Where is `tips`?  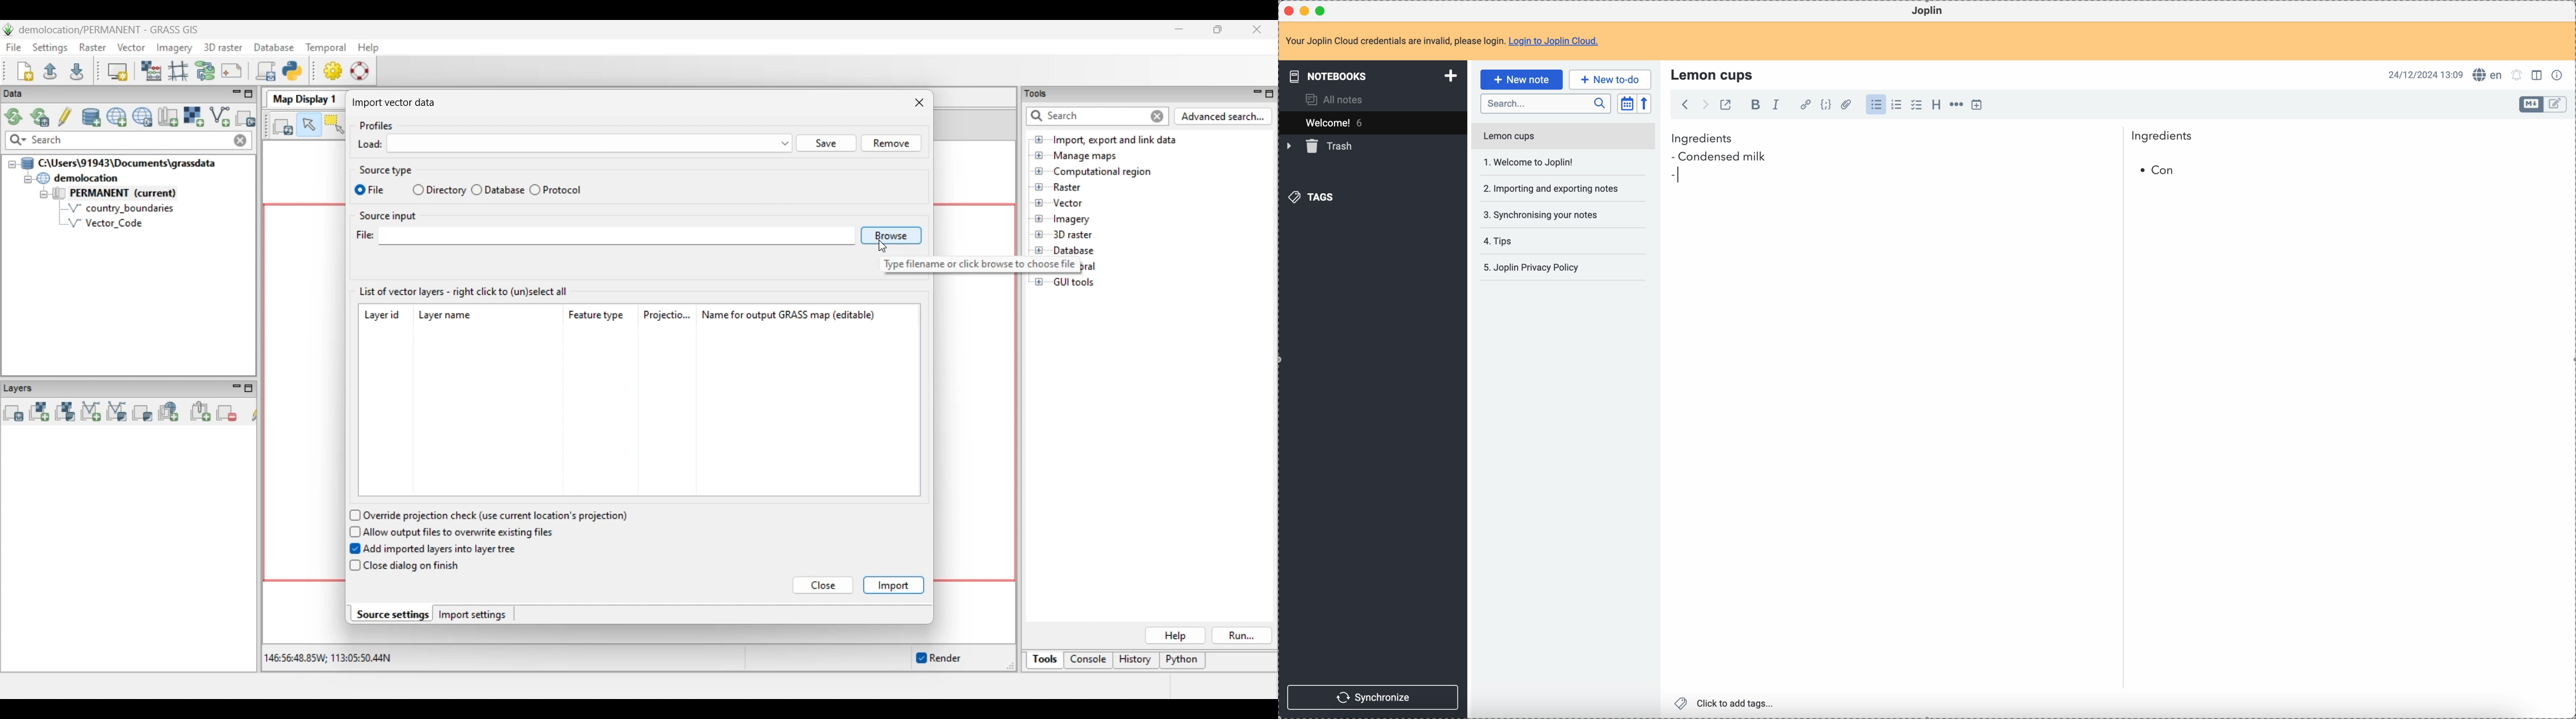 tips is located at coordinates (1500, 242).